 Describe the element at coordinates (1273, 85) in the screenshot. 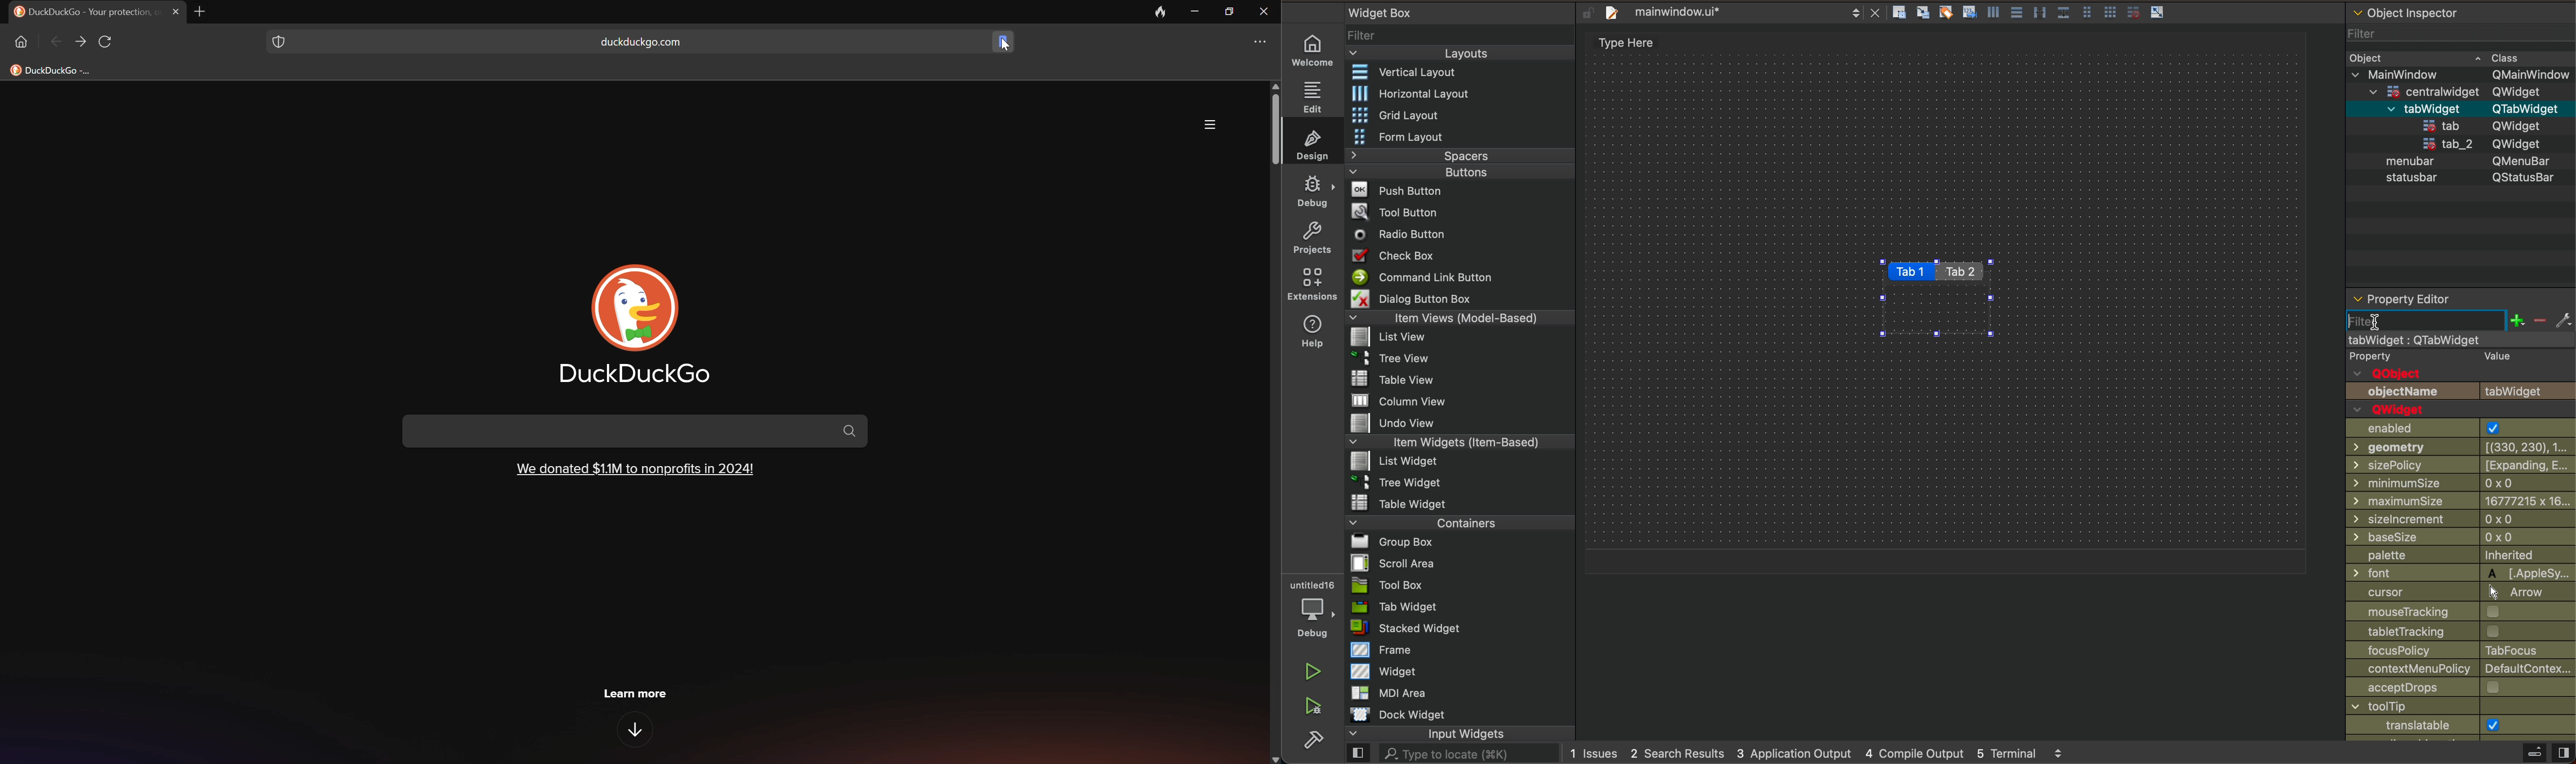

I see `Scroll Up` at that location.